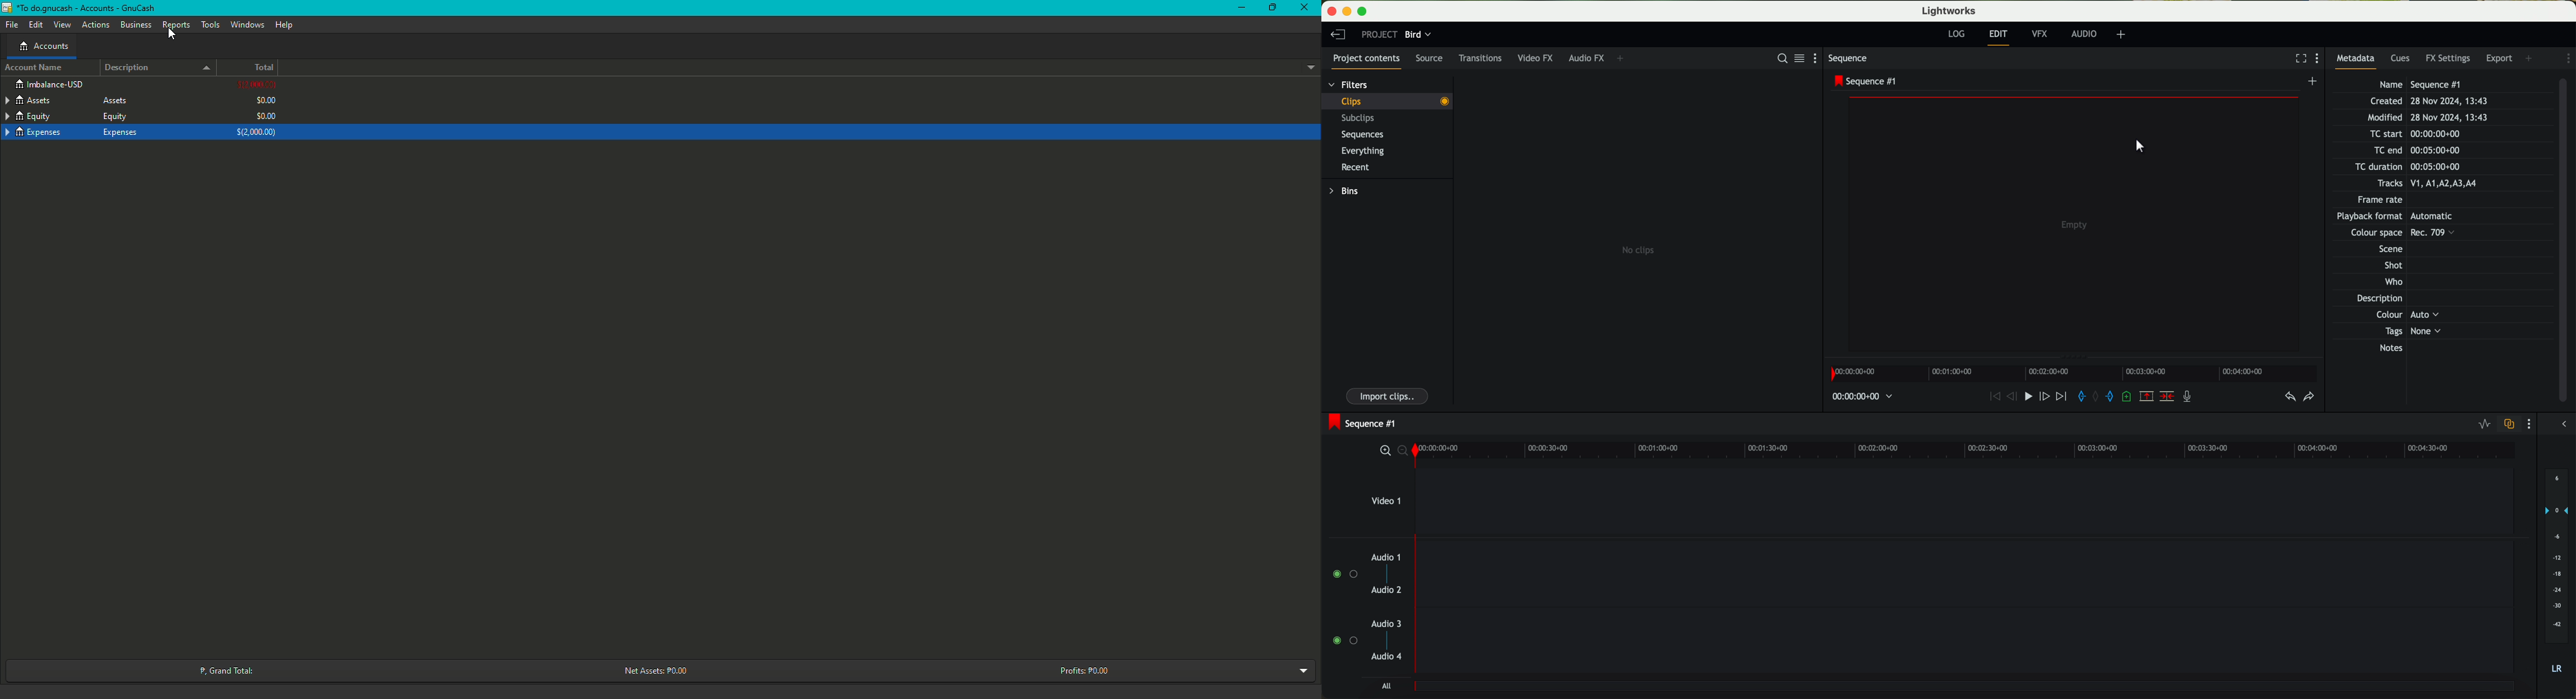 The image size is (2576, 700). Describe the element at coordinates (2288, 397) in the screenshot. I see `undo` at that location.